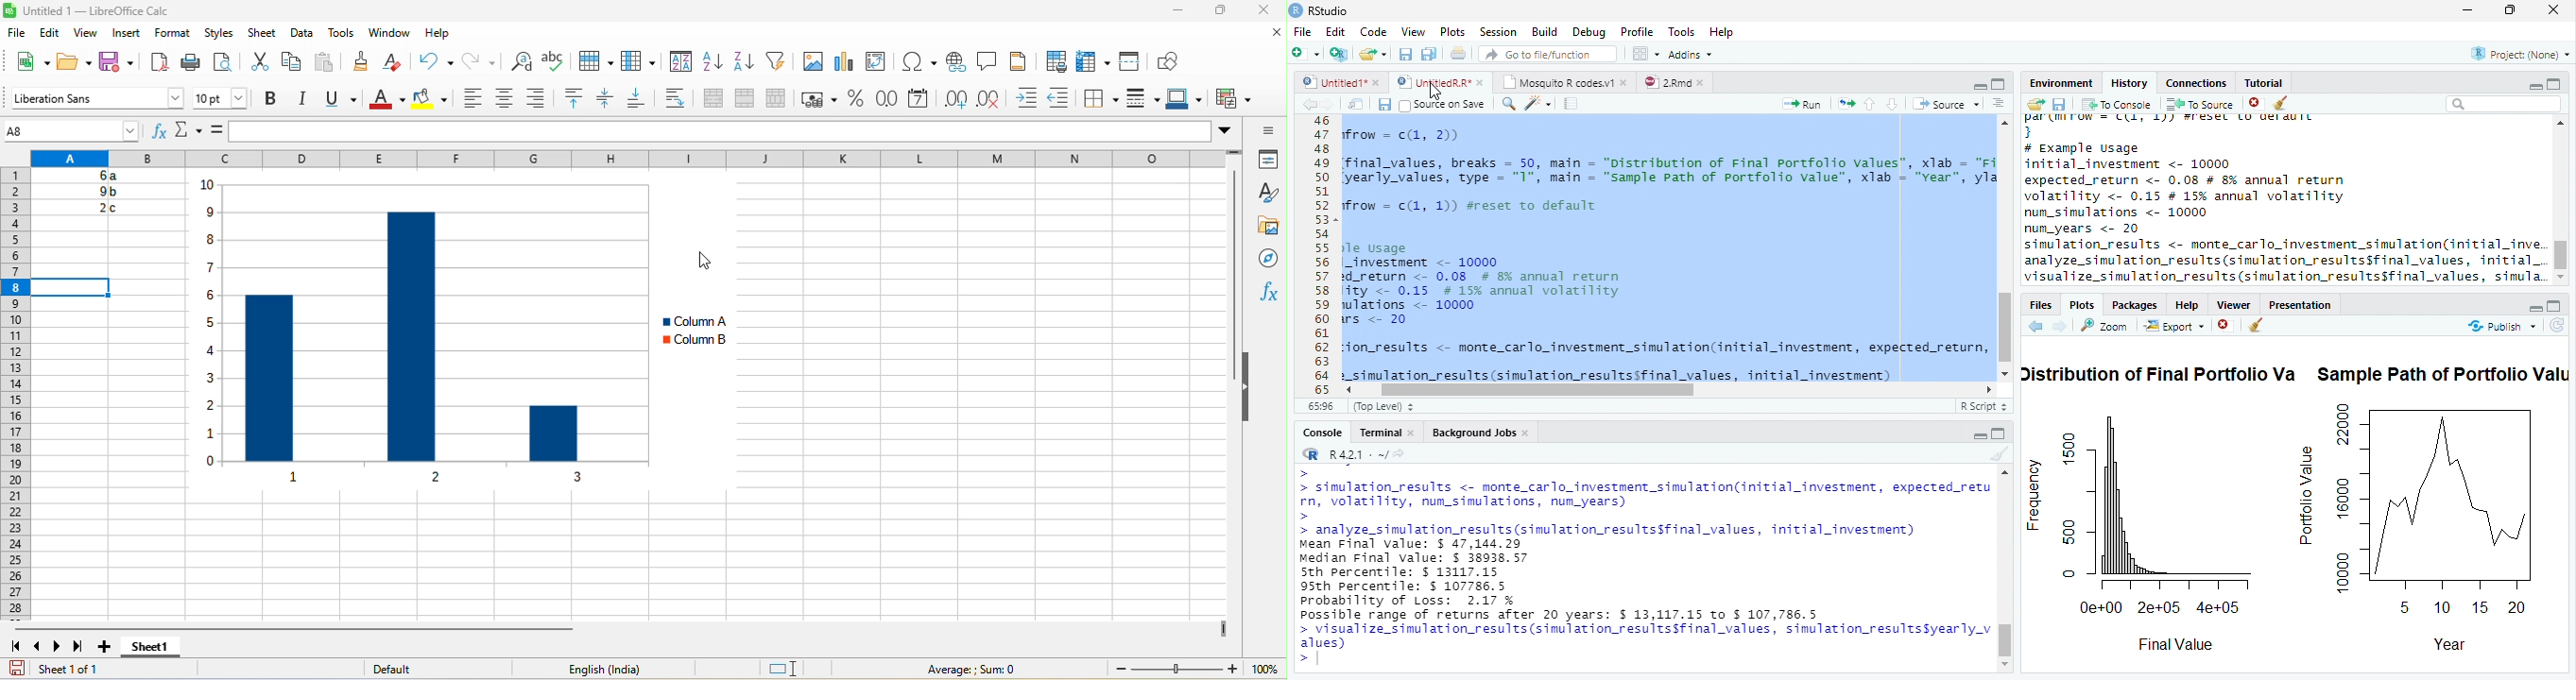 This screenshot has width=2576, height=700. What do you see at coordinates (1645, 54) in the screenshot?
I see `Workspace Panes` at bounding box center [1645, 54].